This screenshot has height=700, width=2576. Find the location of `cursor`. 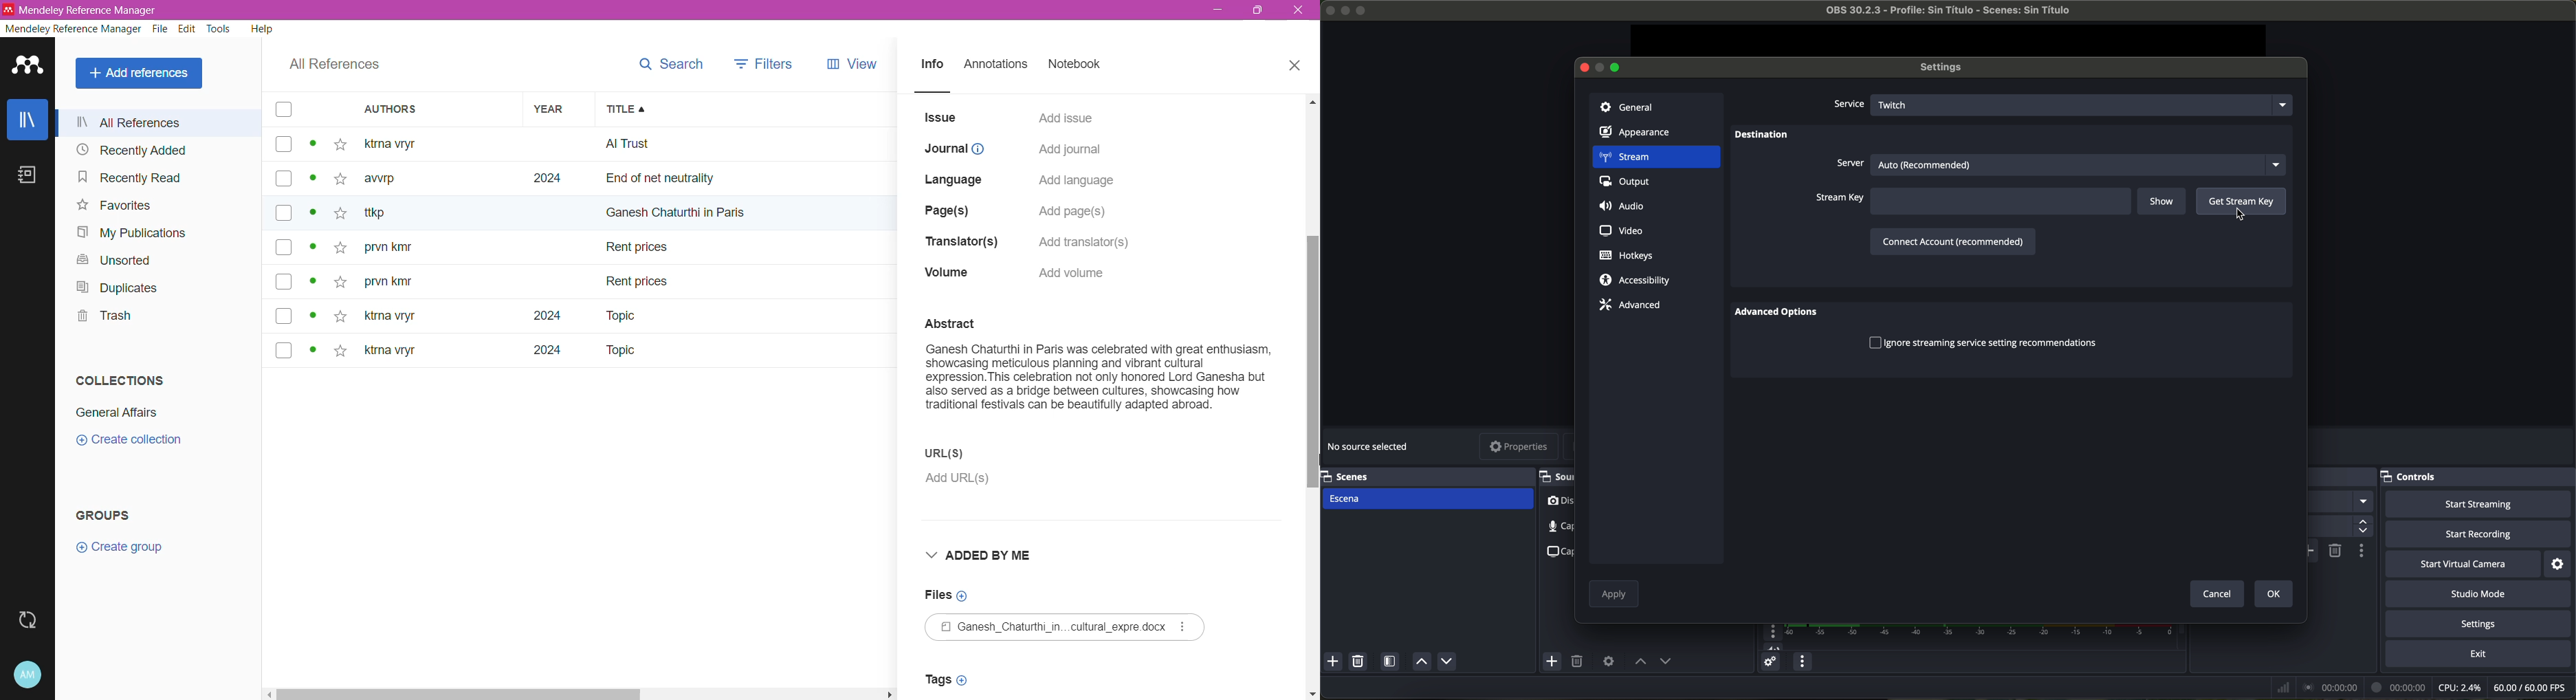

cursor is located at coordinates (2240, 215).